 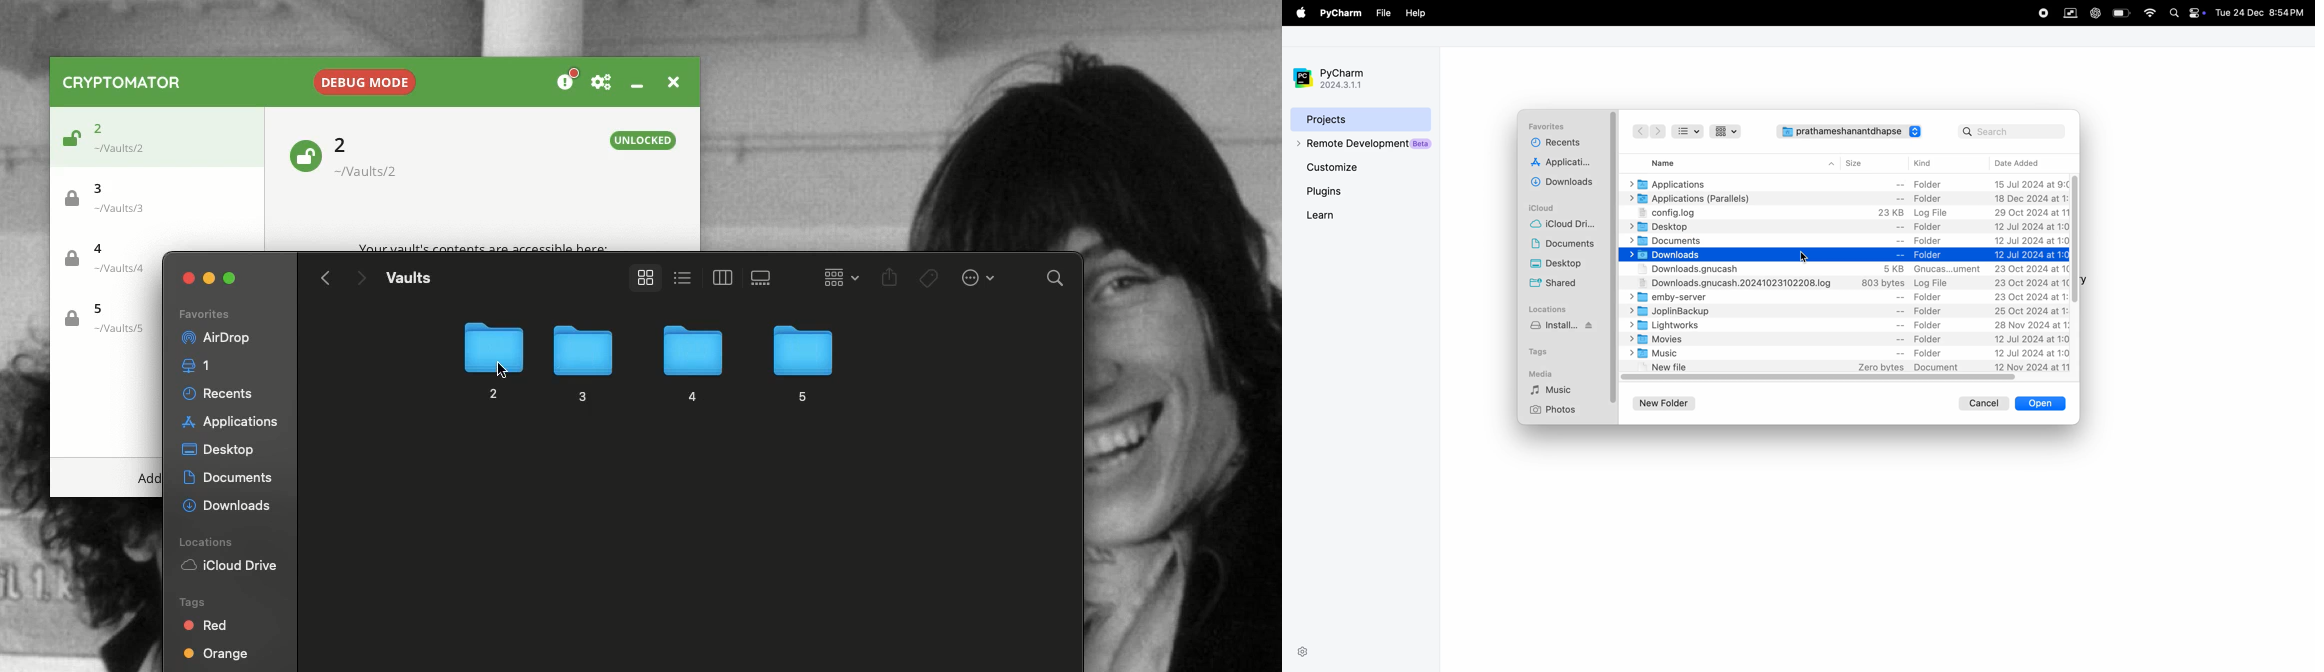 What do you see at coordinates (1346, 214) in the screenshot?
I see `learn ` at bounding box center [1346, 214].